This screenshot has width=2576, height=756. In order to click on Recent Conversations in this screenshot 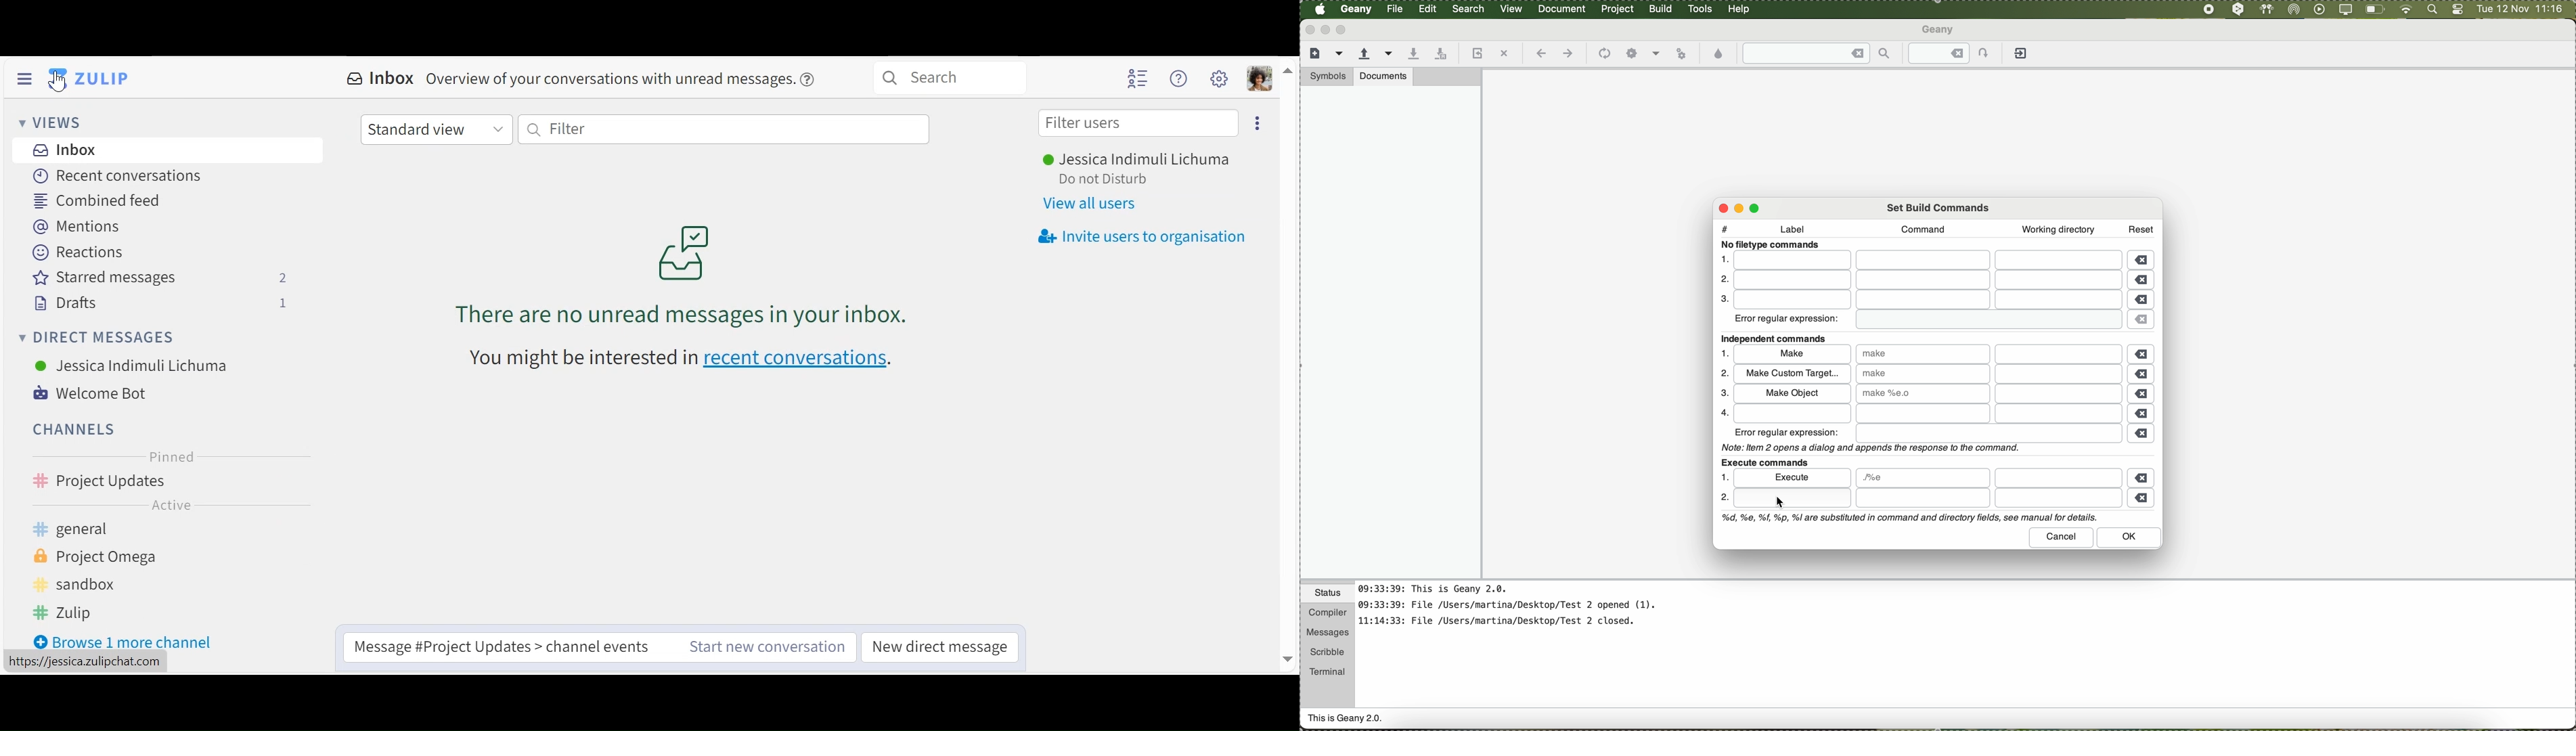, I will do `click(118, 177)`.